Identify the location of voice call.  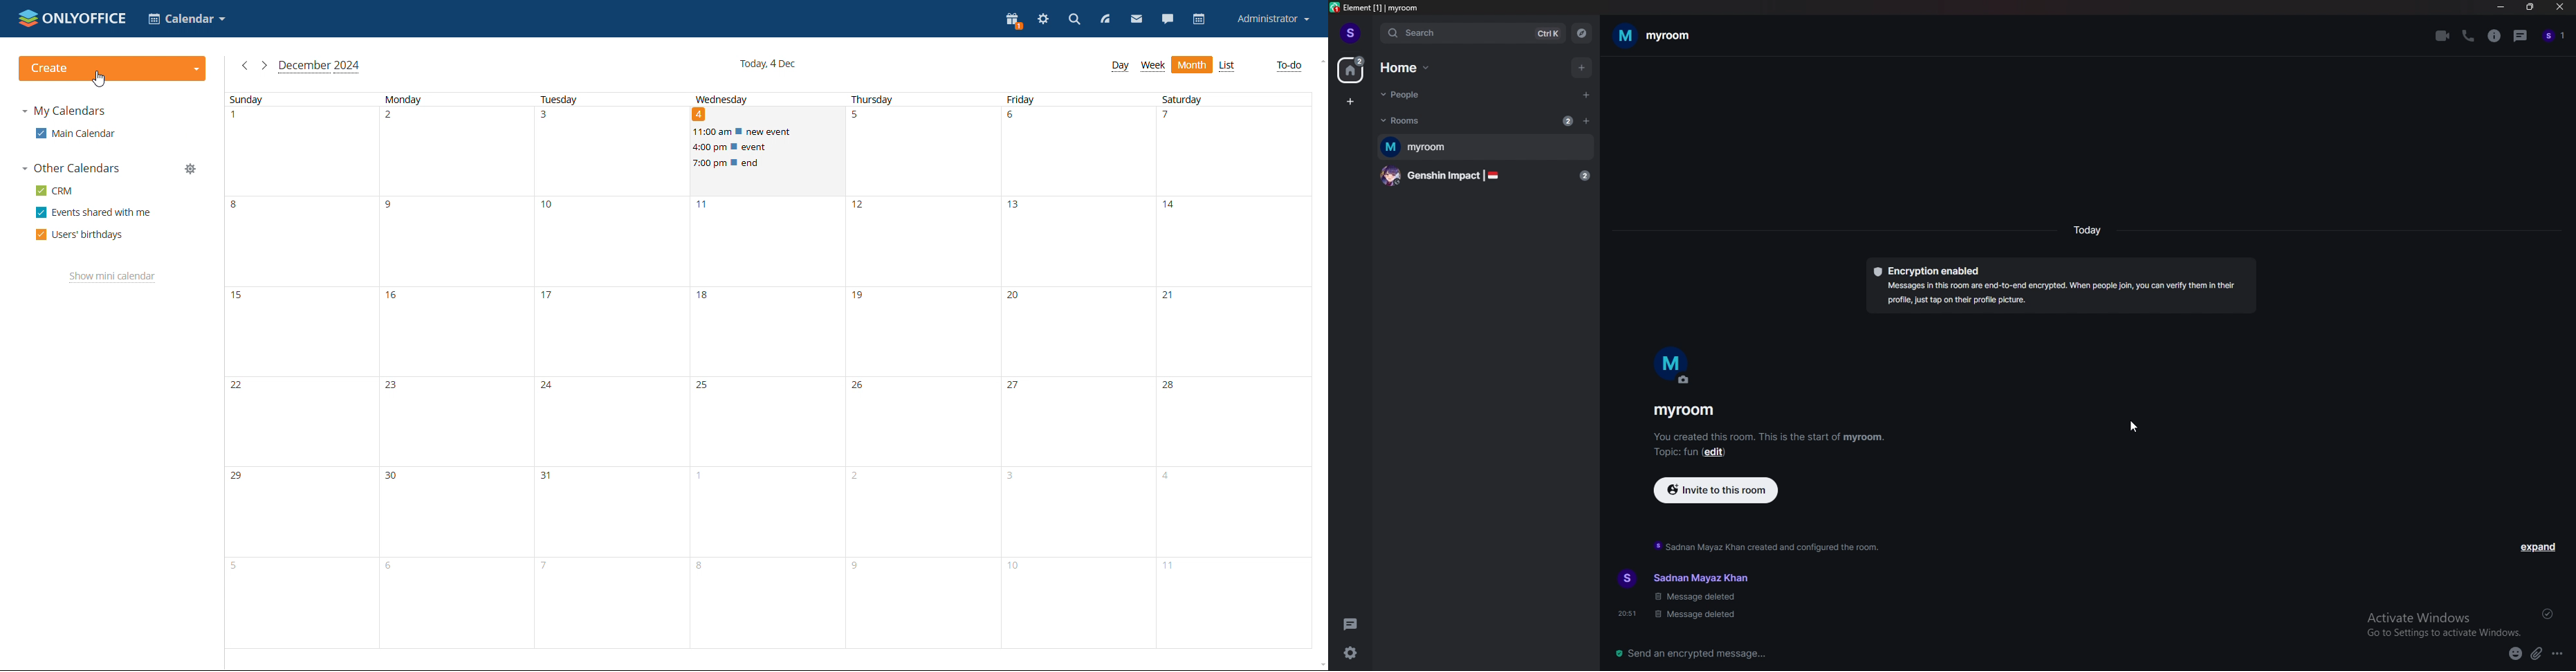
(2470, 36).